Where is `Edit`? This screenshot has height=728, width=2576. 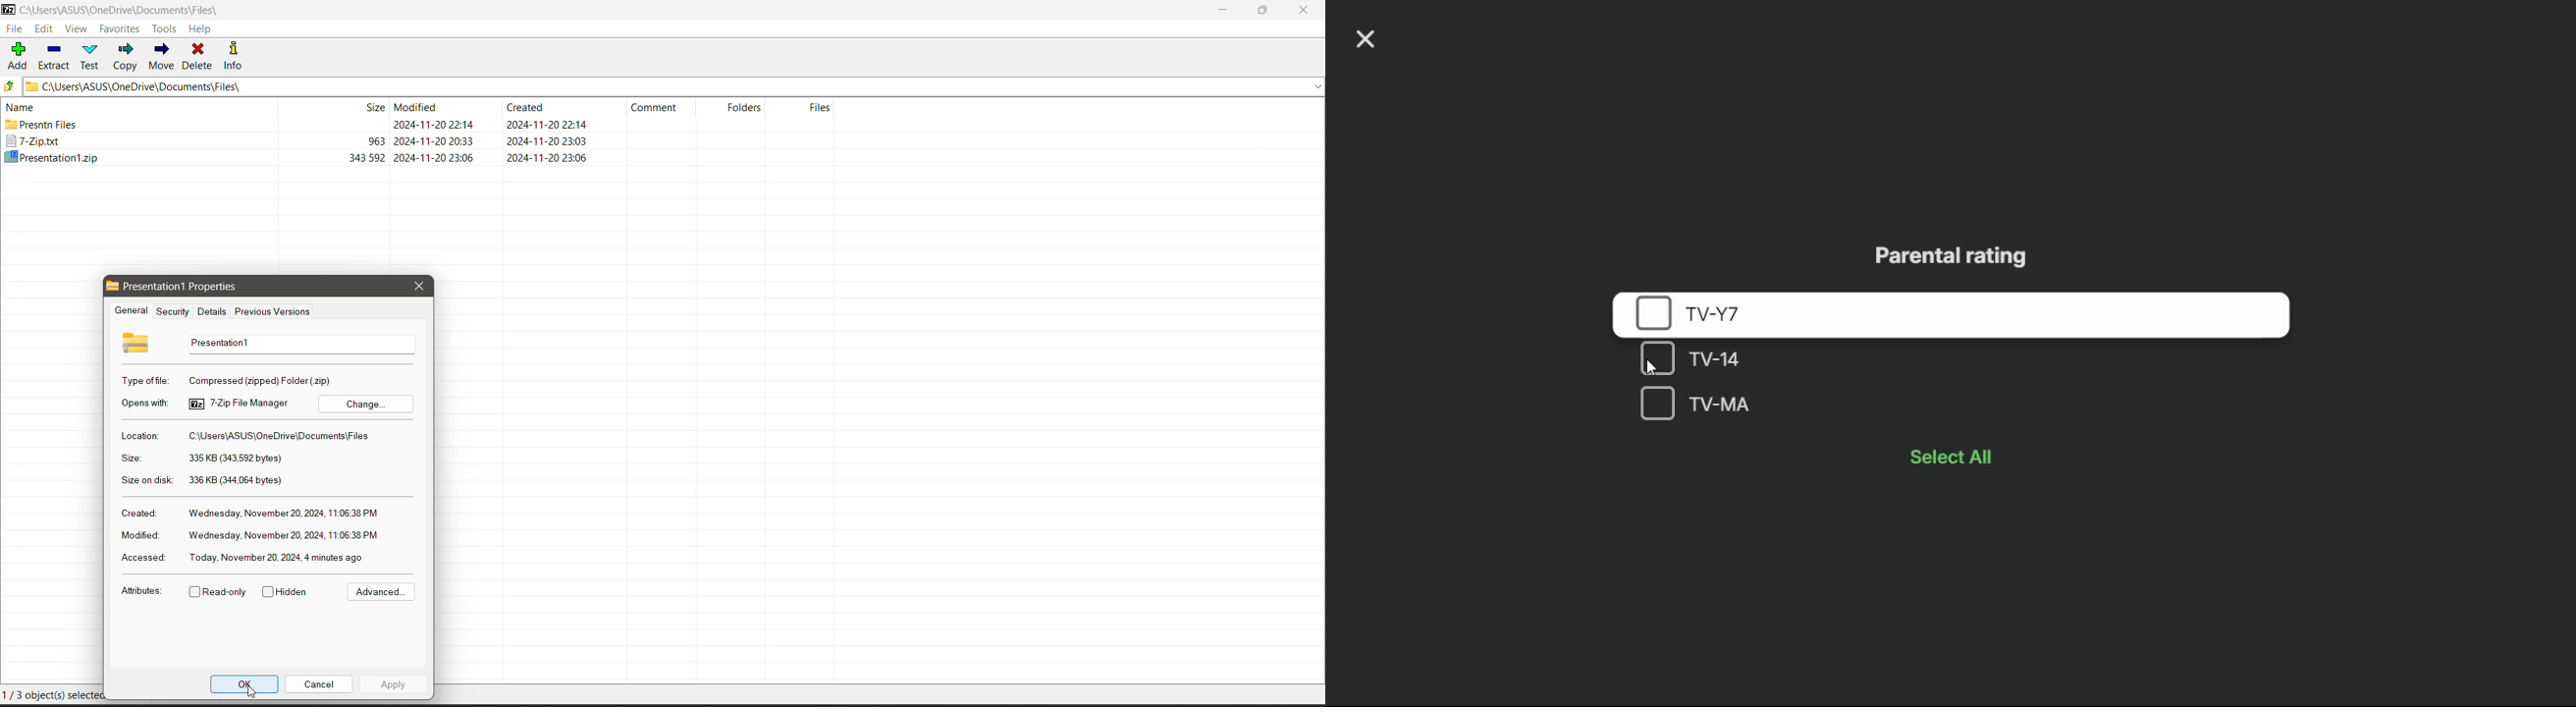 Edit is located at coordinates (46, 30).